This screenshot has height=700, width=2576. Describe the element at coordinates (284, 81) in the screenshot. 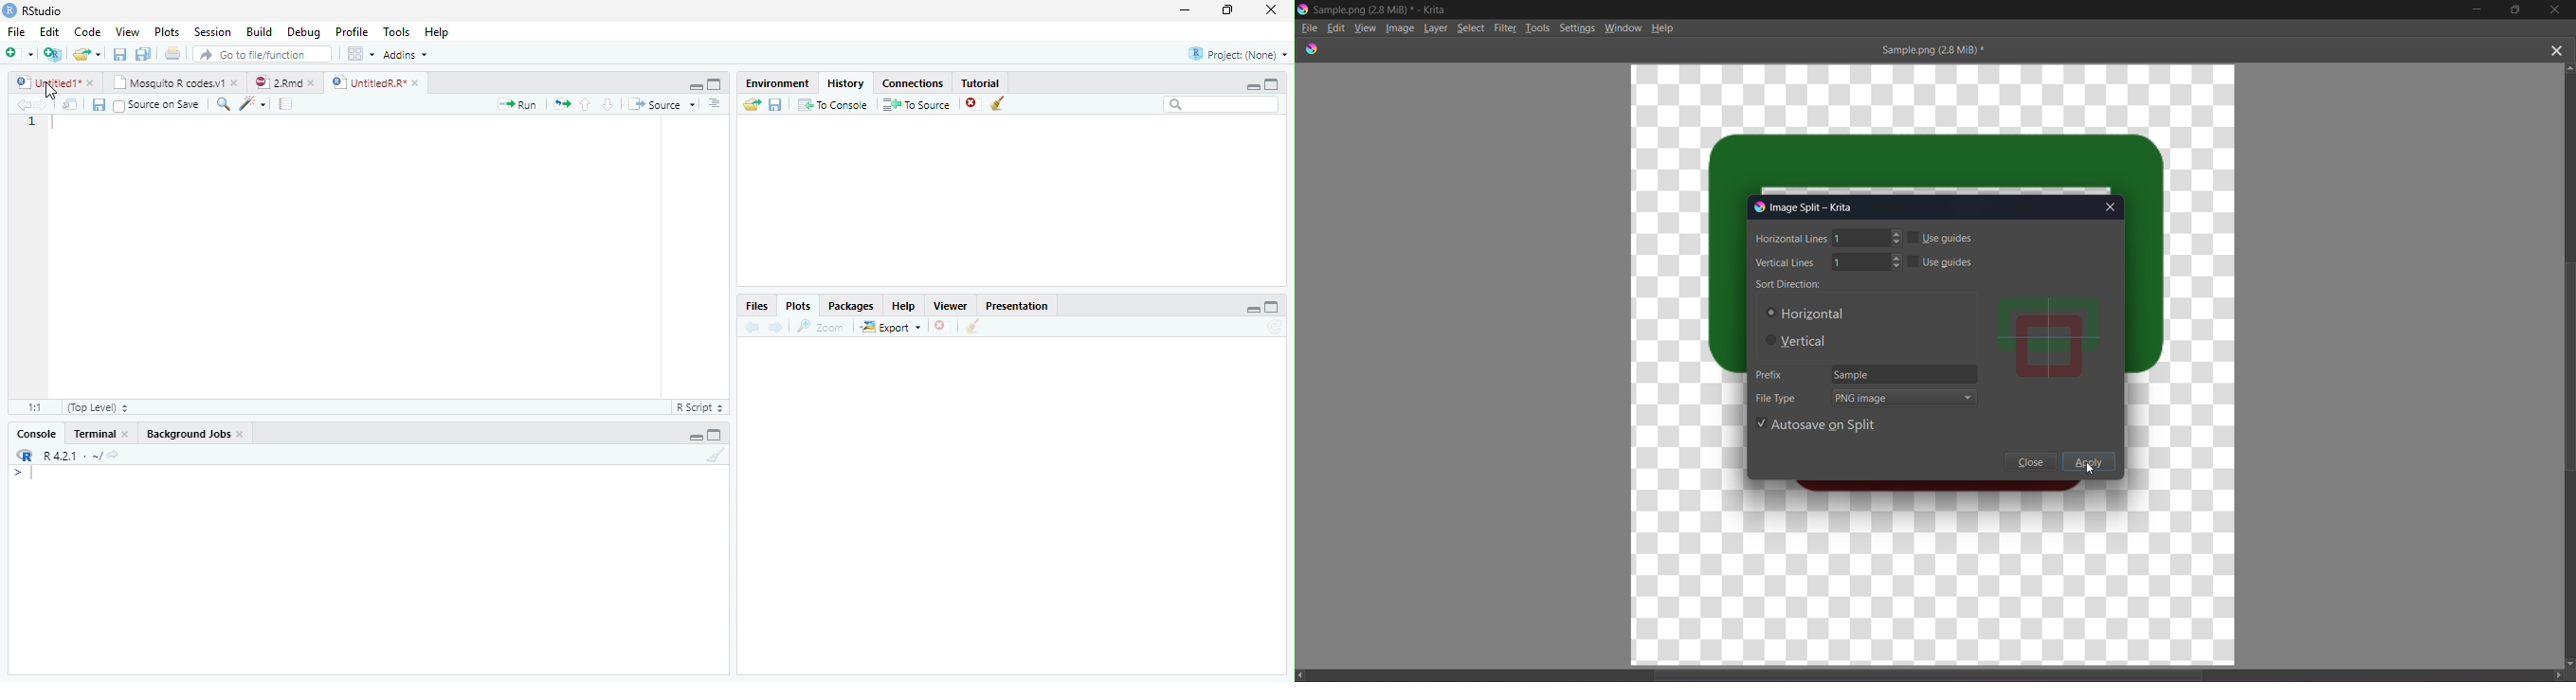

I see `2 Rmd` at that location.